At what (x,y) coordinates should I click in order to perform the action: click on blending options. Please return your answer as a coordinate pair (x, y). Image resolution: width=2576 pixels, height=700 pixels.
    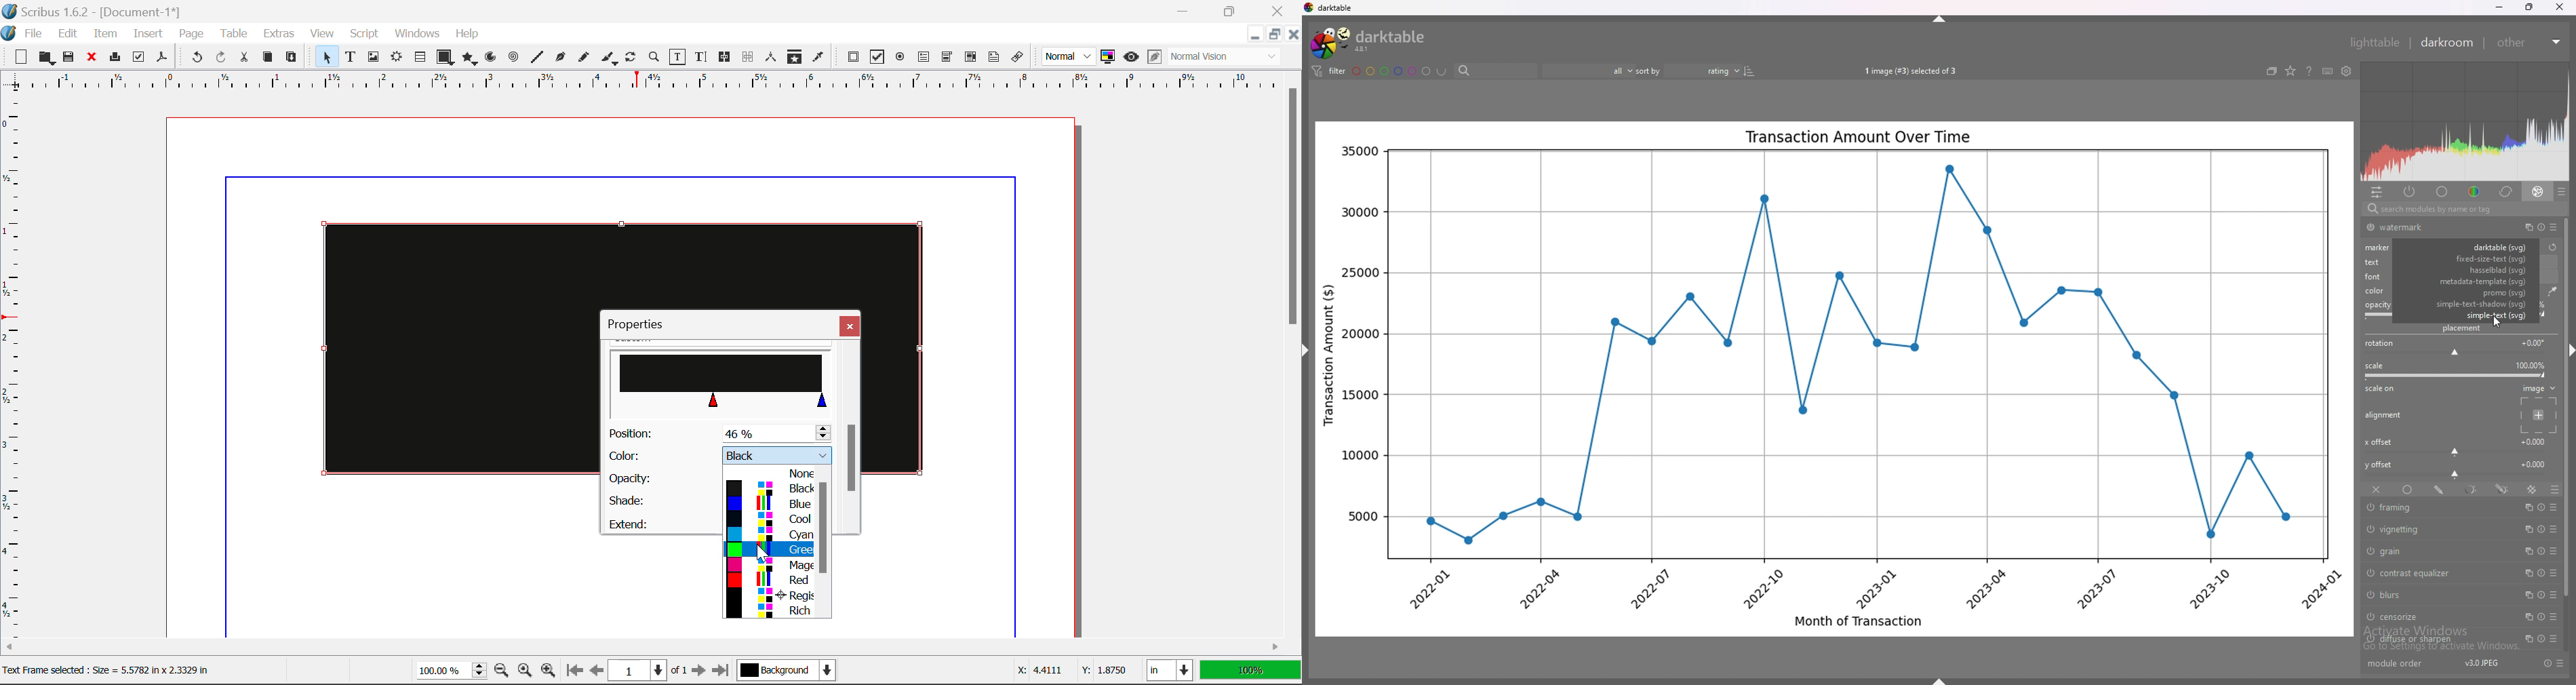
    Looking at the image, I should click on (2553, 489).